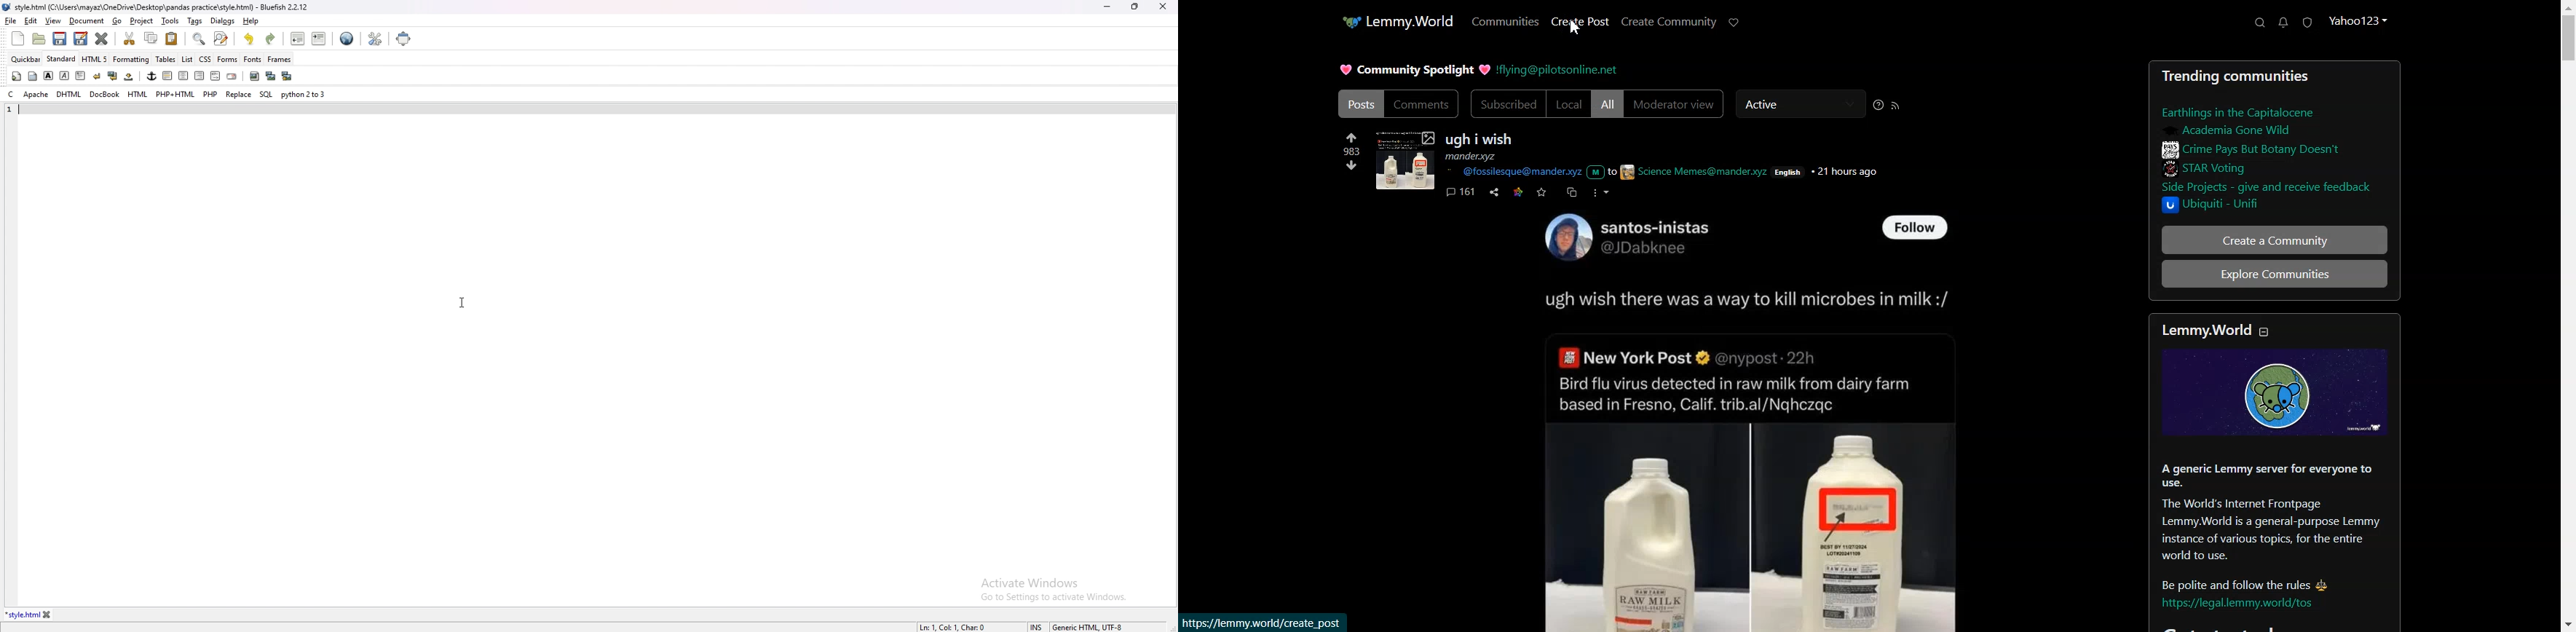  What do you see at coordinates (138, 94) in the screenshot?
I see `html` at bounding box center [138, 94].